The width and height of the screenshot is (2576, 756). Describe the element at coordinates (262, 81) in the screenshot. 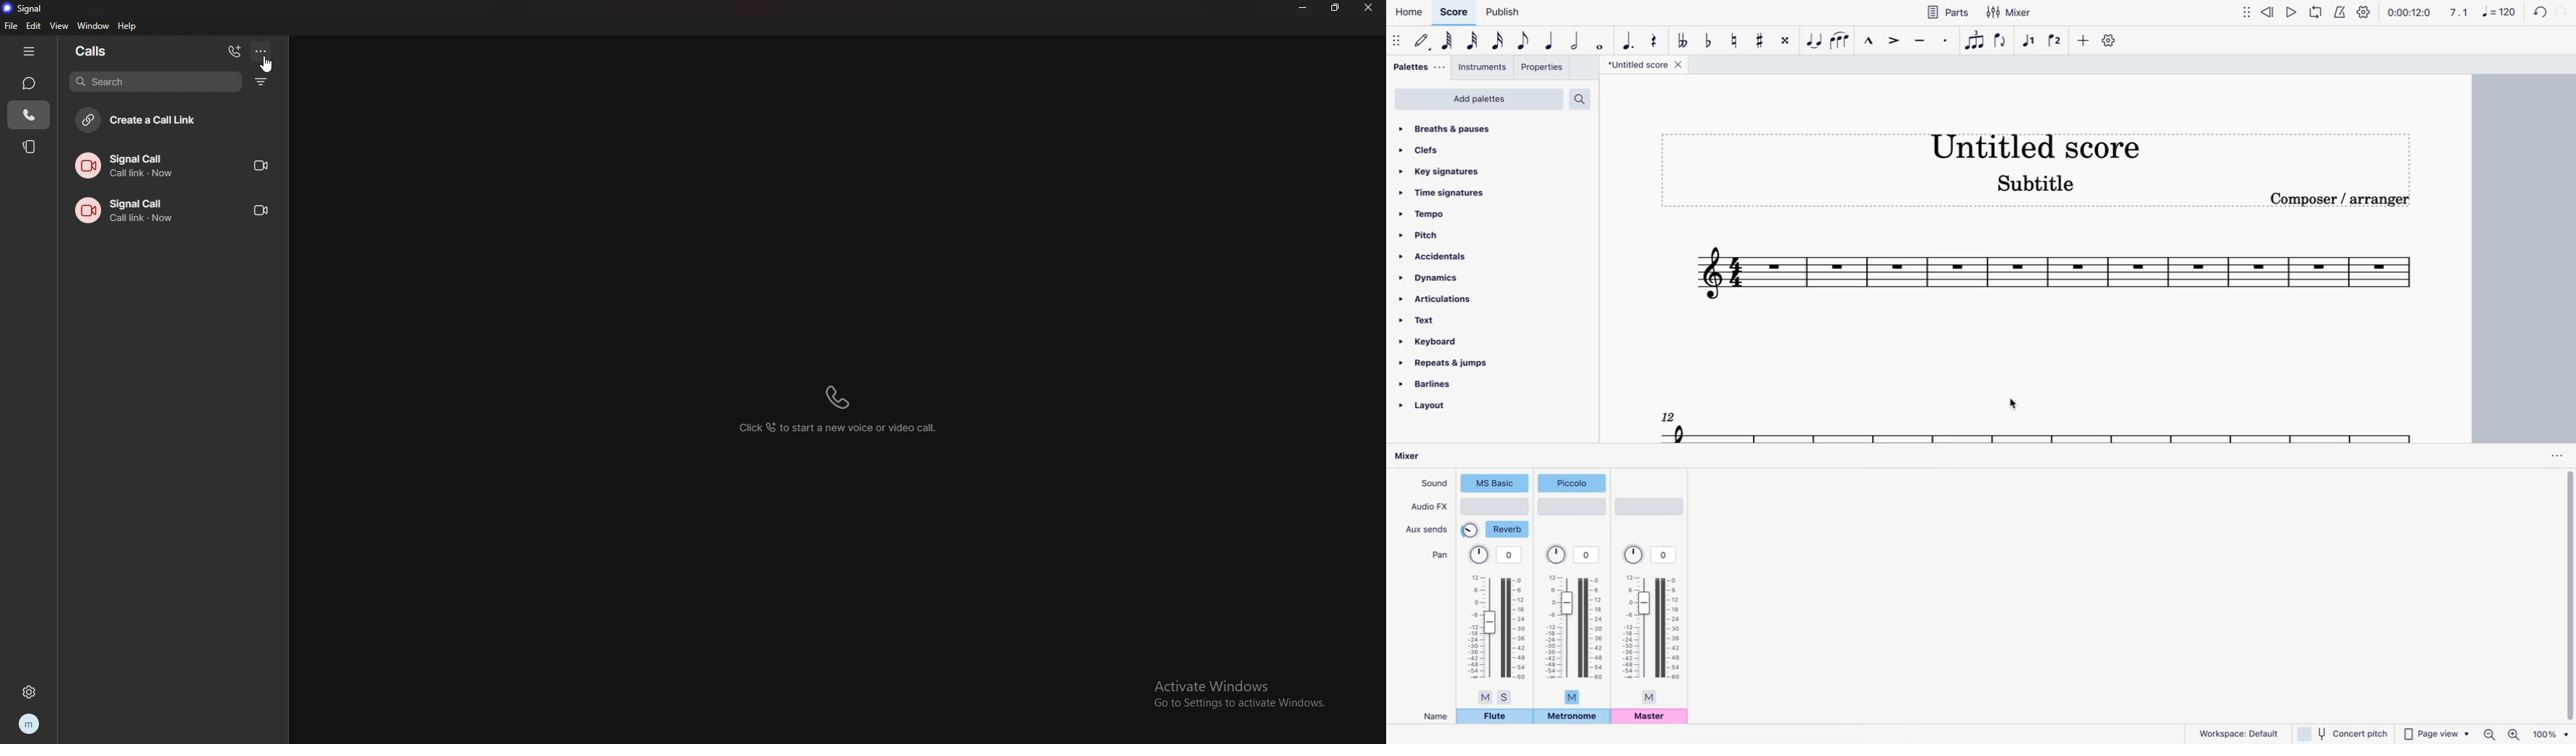

I see `filter` at that location.